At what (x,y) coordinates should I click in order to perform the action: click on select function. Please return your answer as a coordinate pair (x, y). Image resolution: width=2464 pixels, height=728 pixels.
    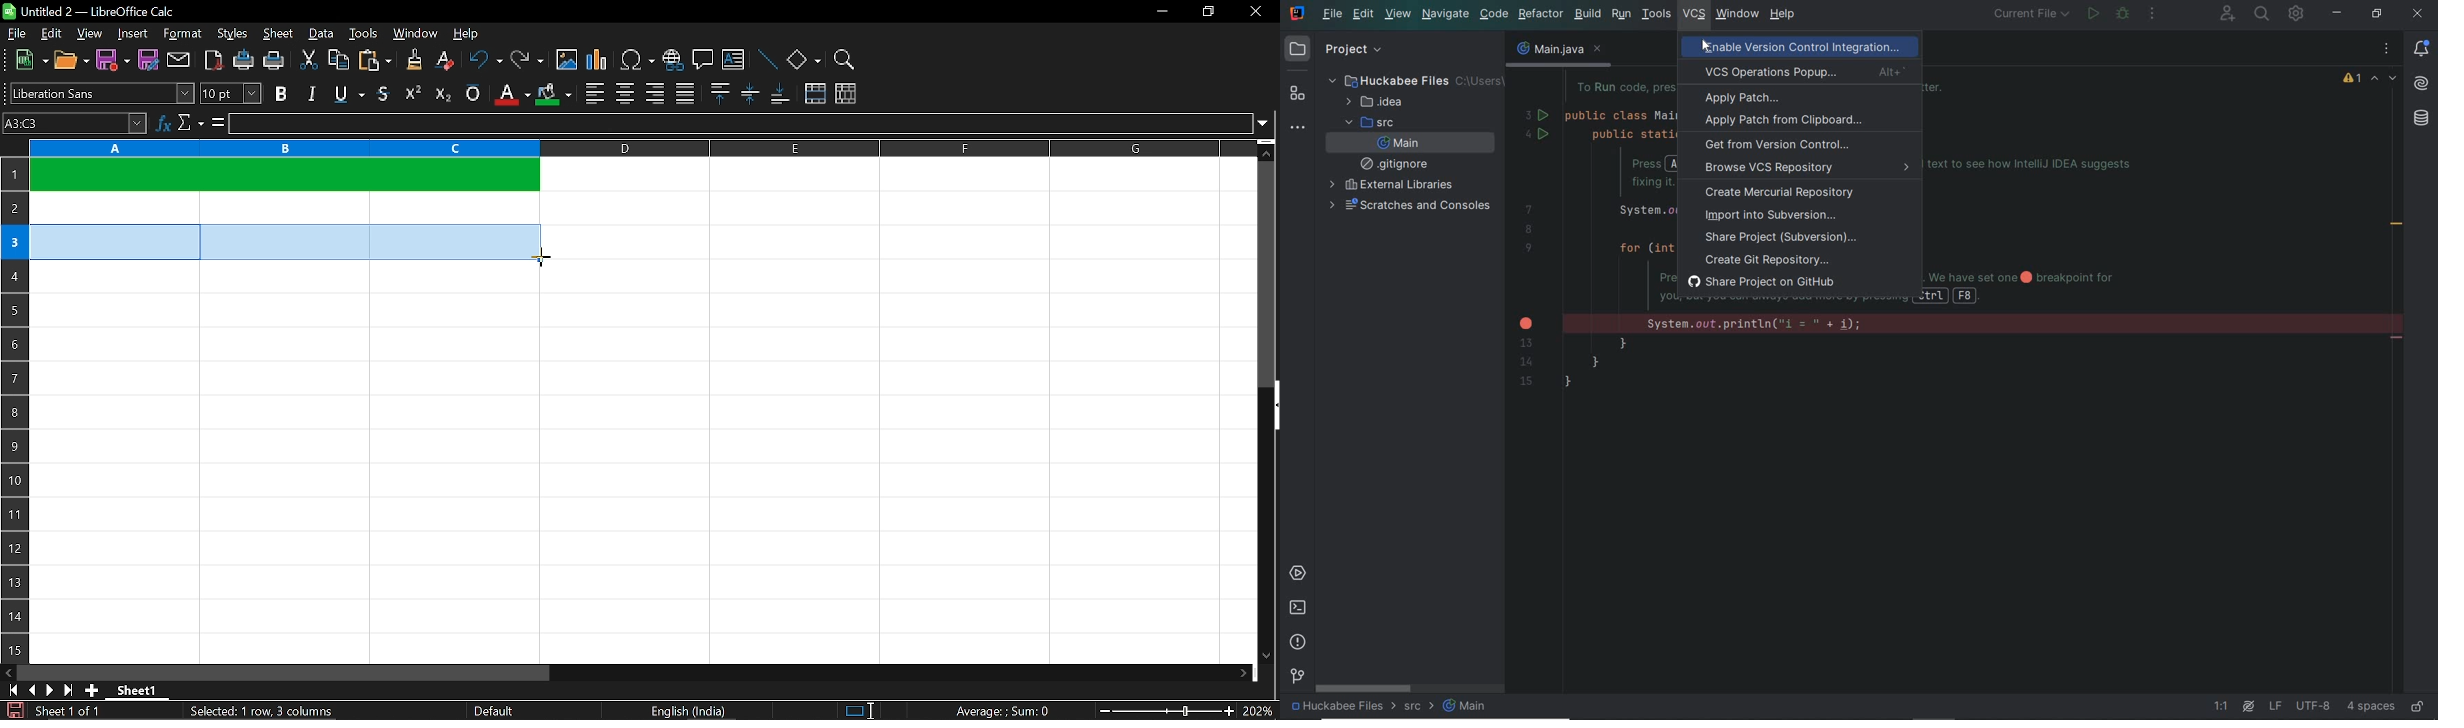
    Looking at the image, I should click on (190, 124).